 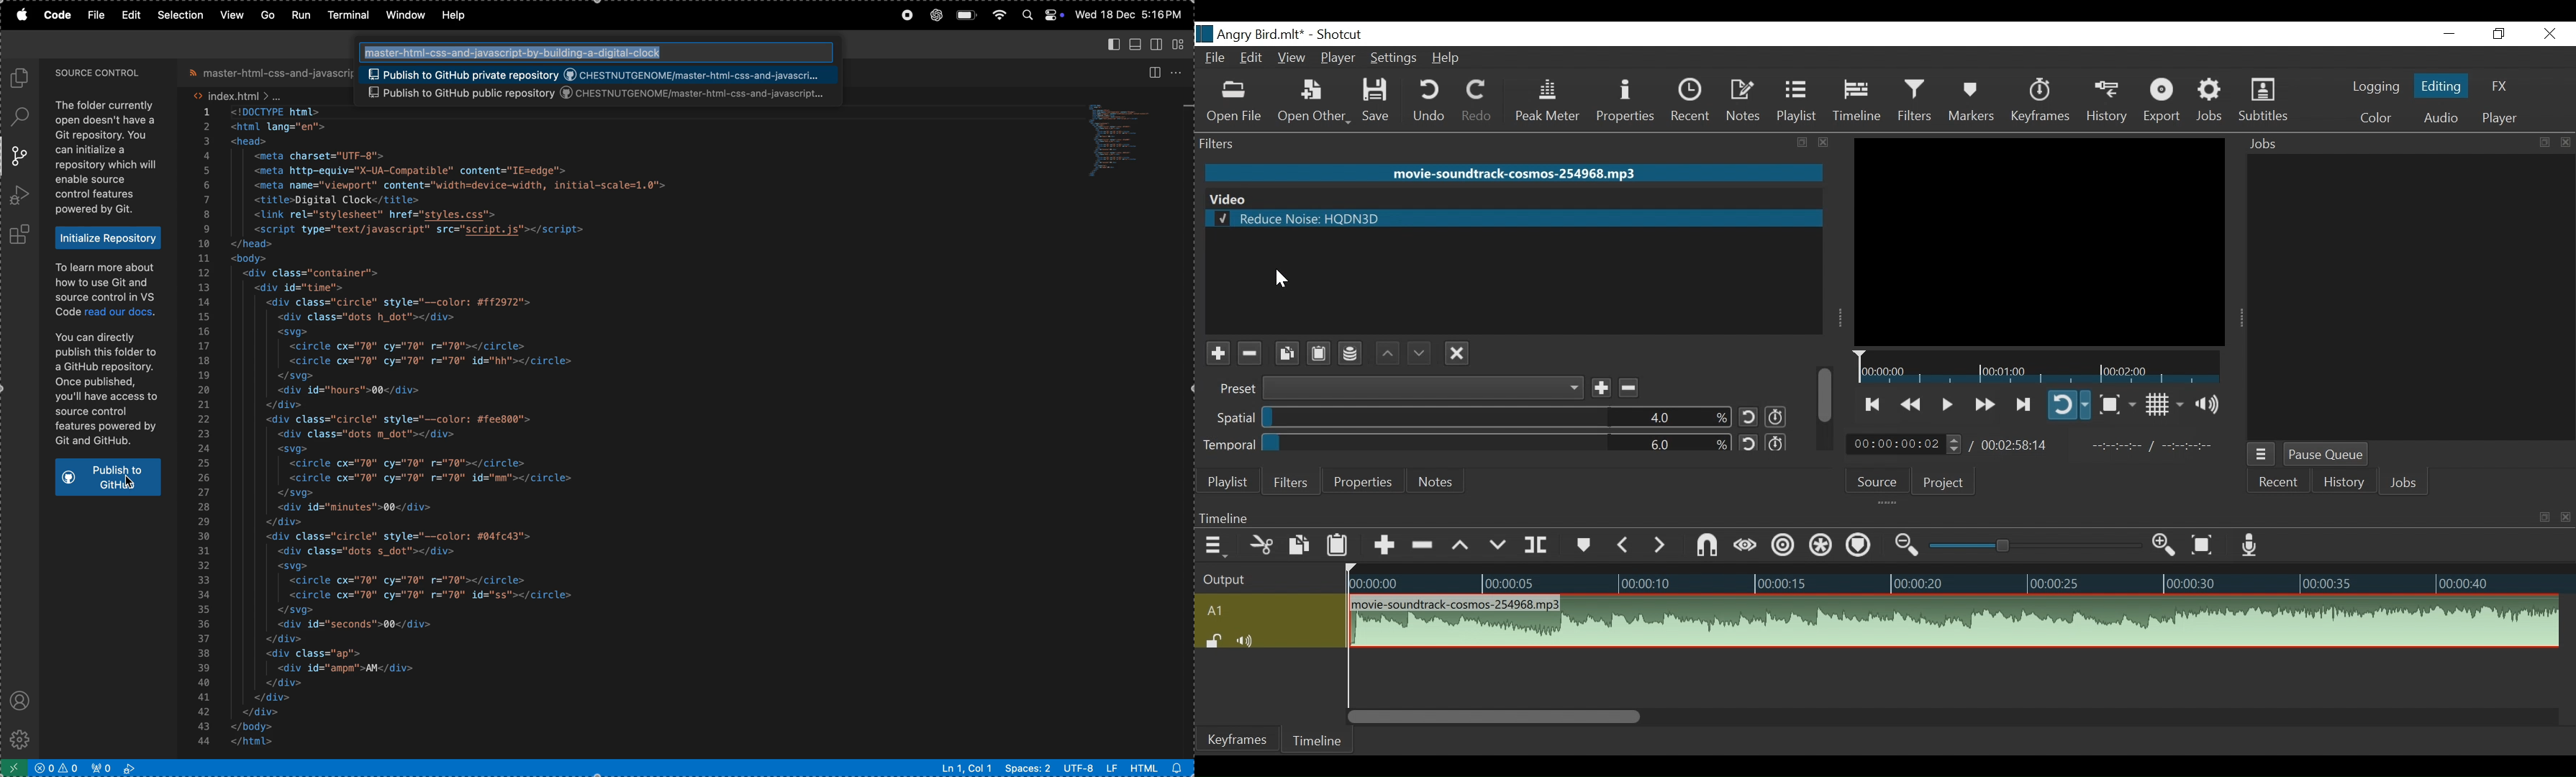 What do you see at coordinates (1379, 102) in the screenshot?
I see `Save` at bounding box center [1379, 102].